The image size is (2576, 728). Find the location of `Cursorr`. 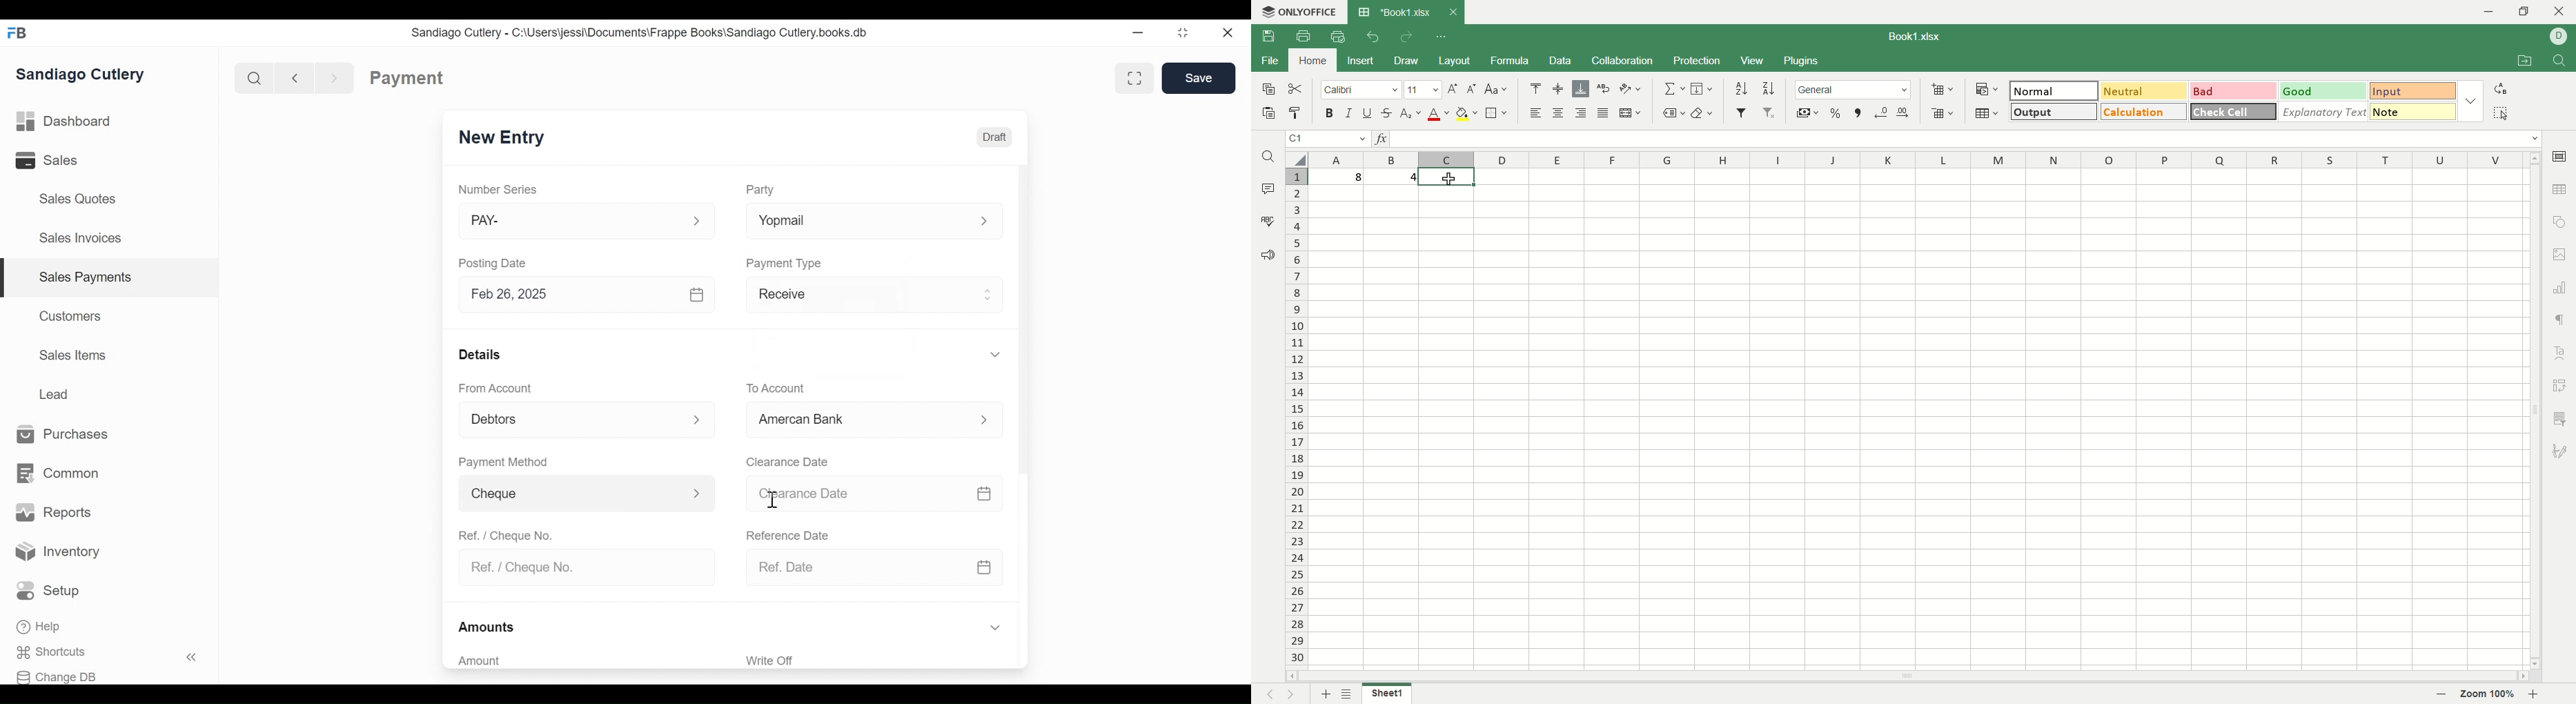

Cursorr is located at coordinates (772, 501).